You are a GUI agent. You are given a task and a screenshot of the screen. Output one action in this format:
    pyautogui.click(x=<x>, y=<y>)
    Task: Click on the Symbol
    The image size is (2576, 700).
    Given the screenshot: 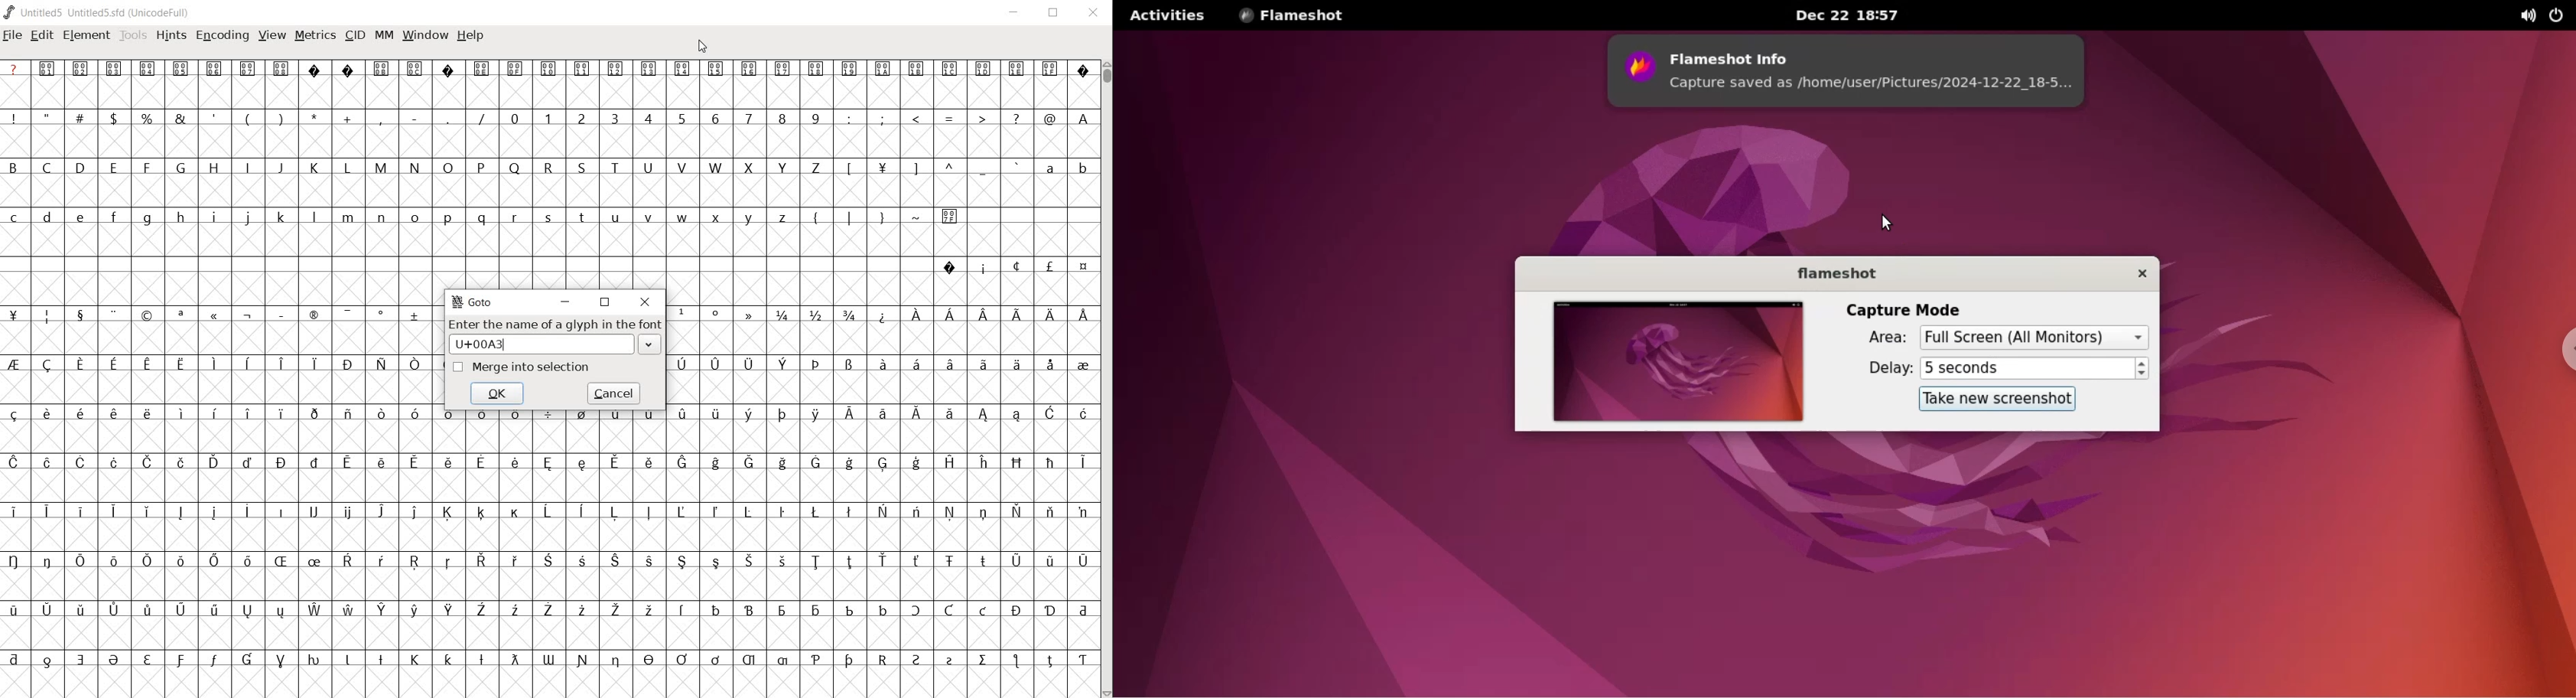 What is the action you would take?
    pyautogui.click(x=1082, y=511)
    